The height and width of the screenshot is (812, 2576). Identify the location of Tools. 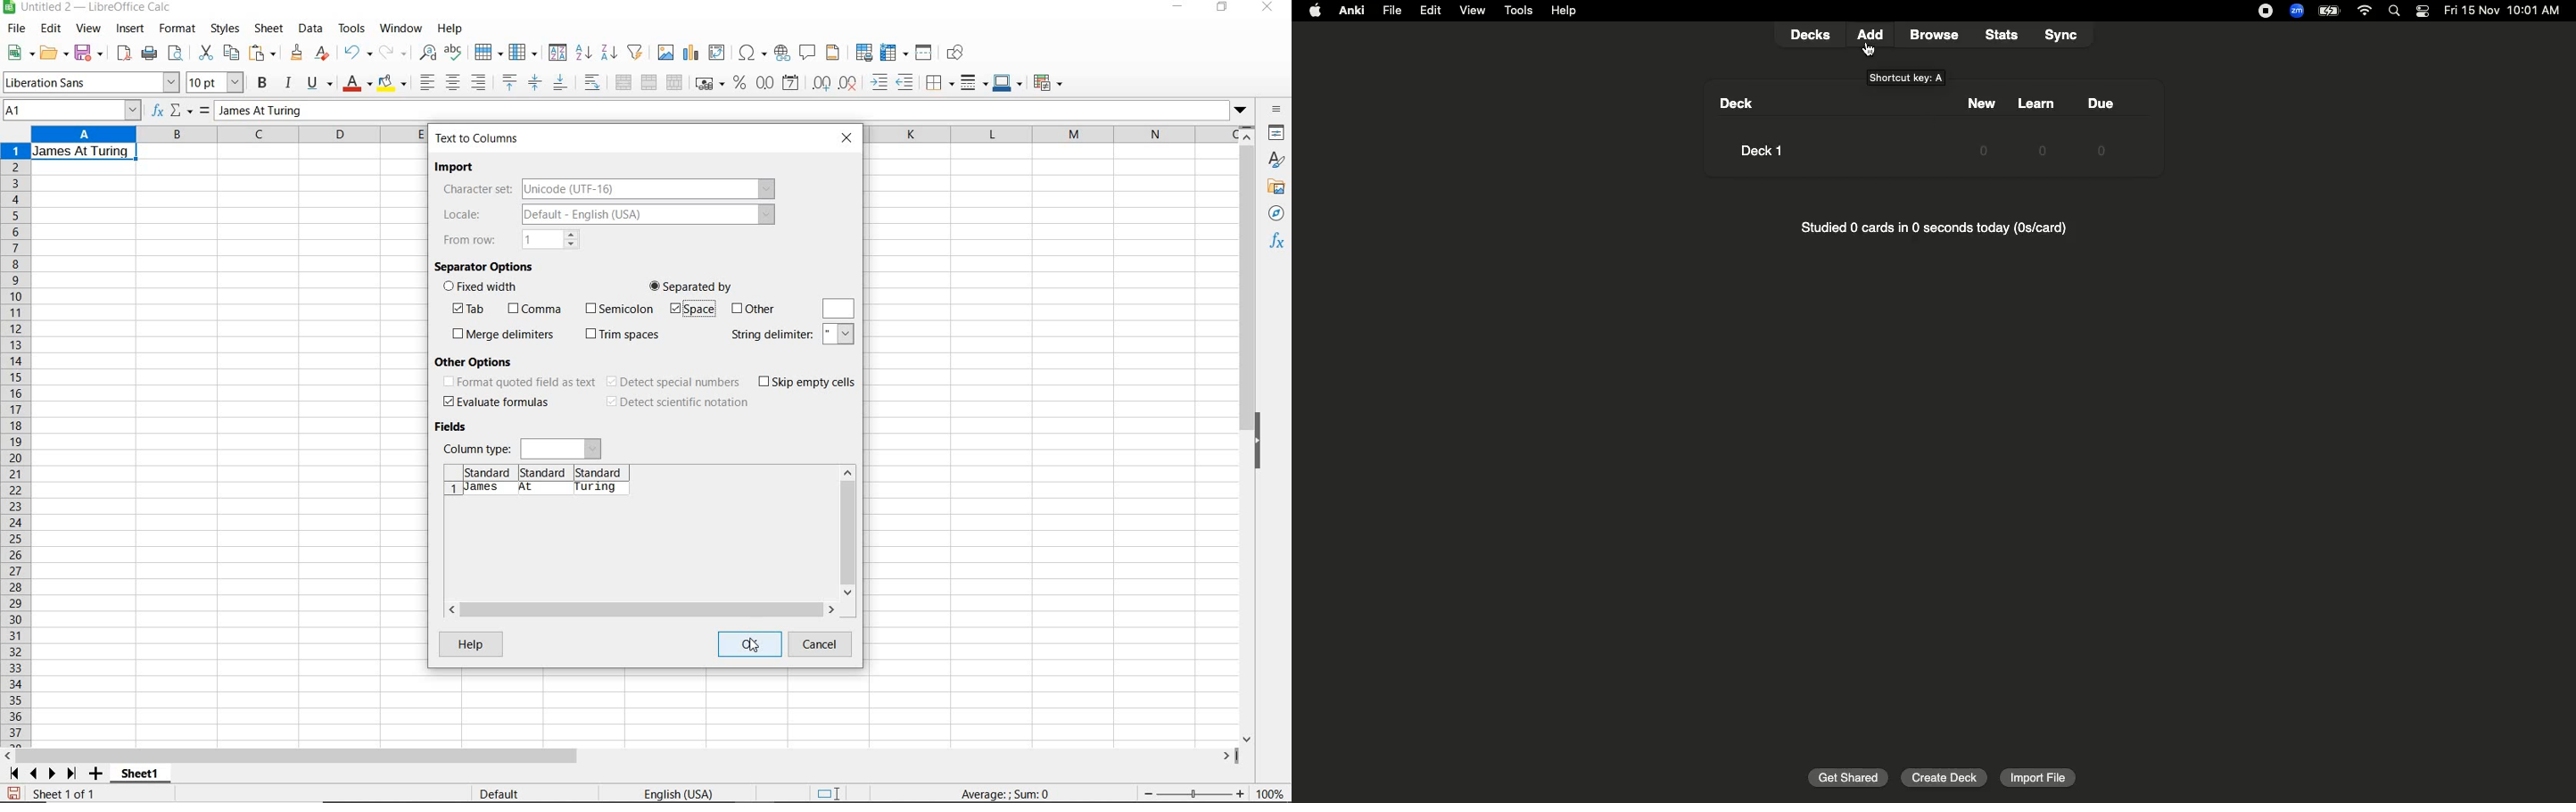
(1517, 11).